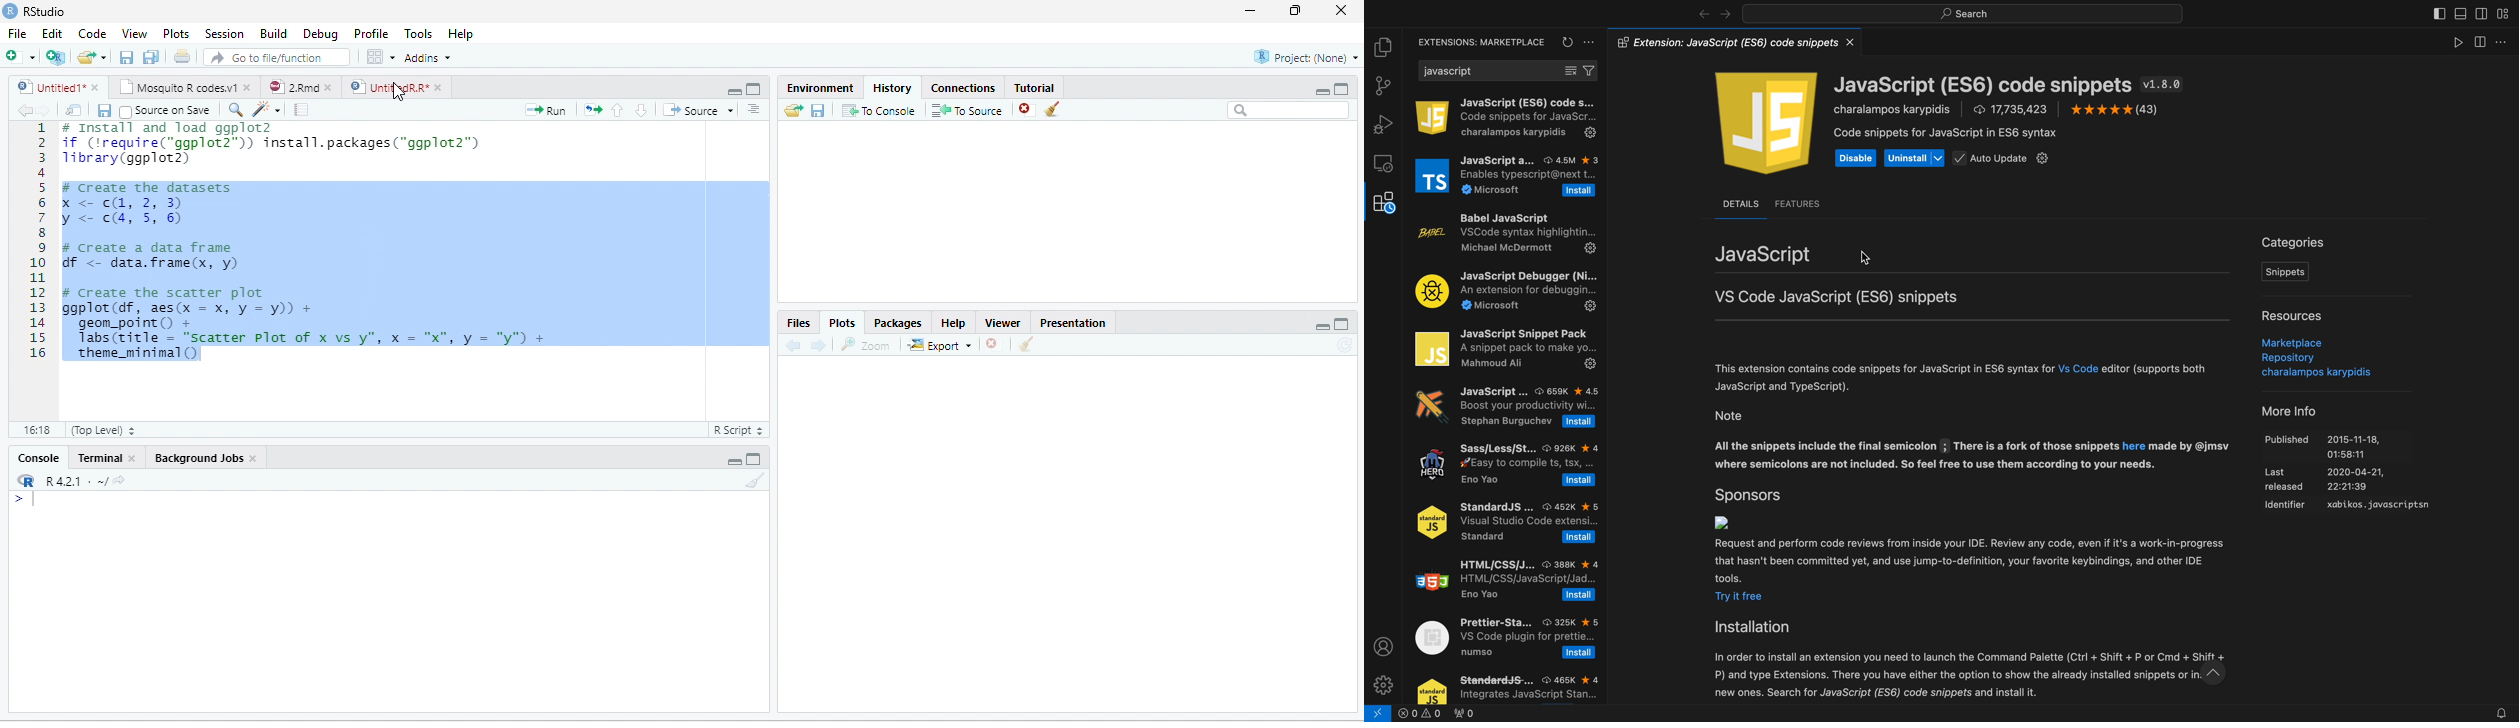  Describe the element at coordinates (254, 459) in the screenshot. I see `close` at that location.